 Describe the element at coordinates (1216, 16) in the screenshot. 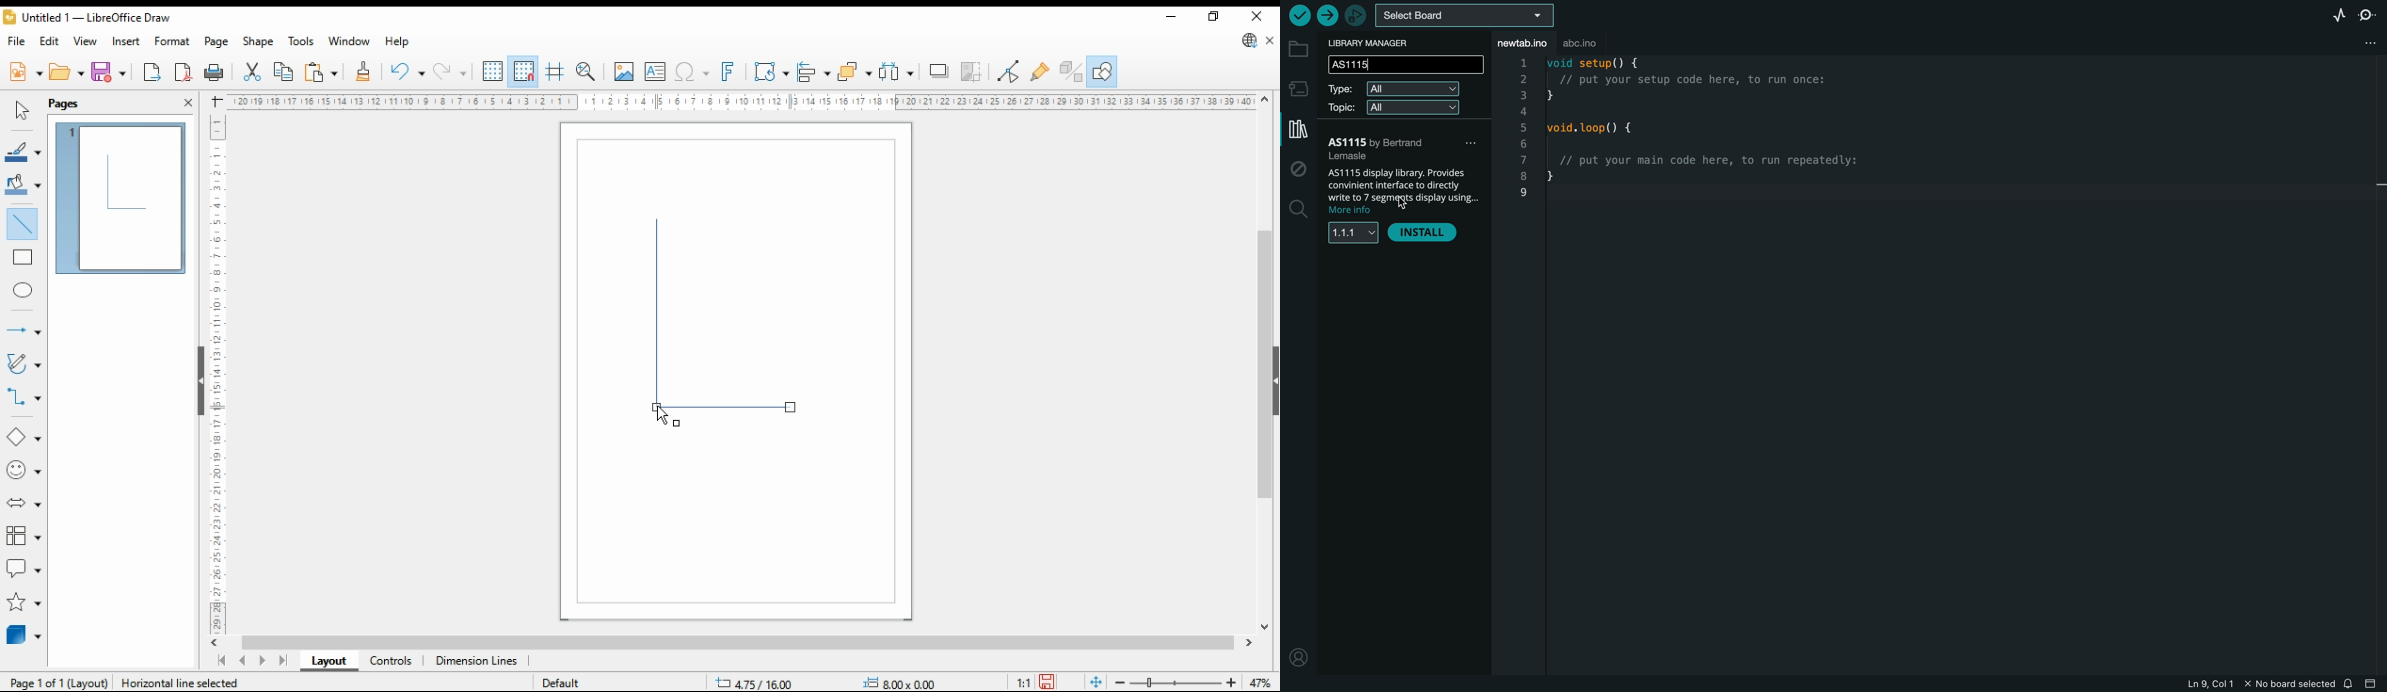

I see `restore` at that location.